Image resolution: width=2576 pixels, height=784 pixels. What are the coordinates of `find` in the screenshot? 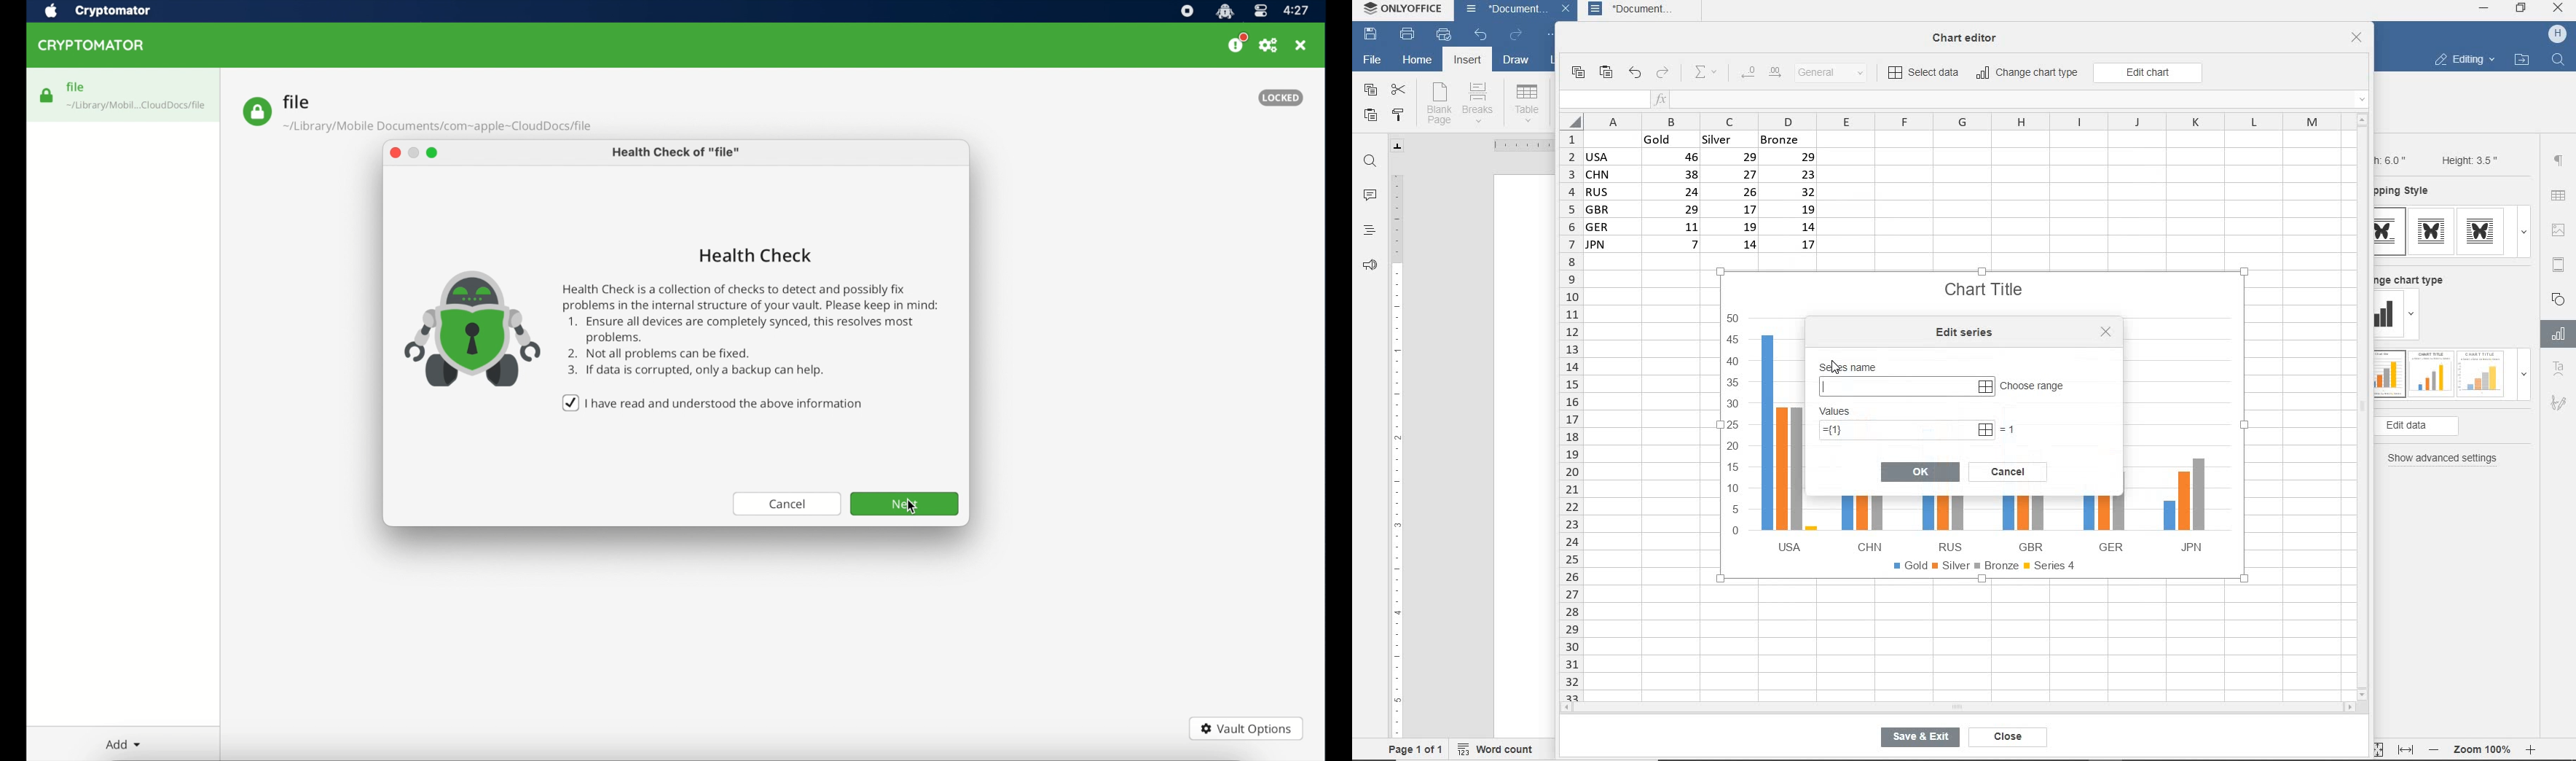 It's located at (1371, 161).